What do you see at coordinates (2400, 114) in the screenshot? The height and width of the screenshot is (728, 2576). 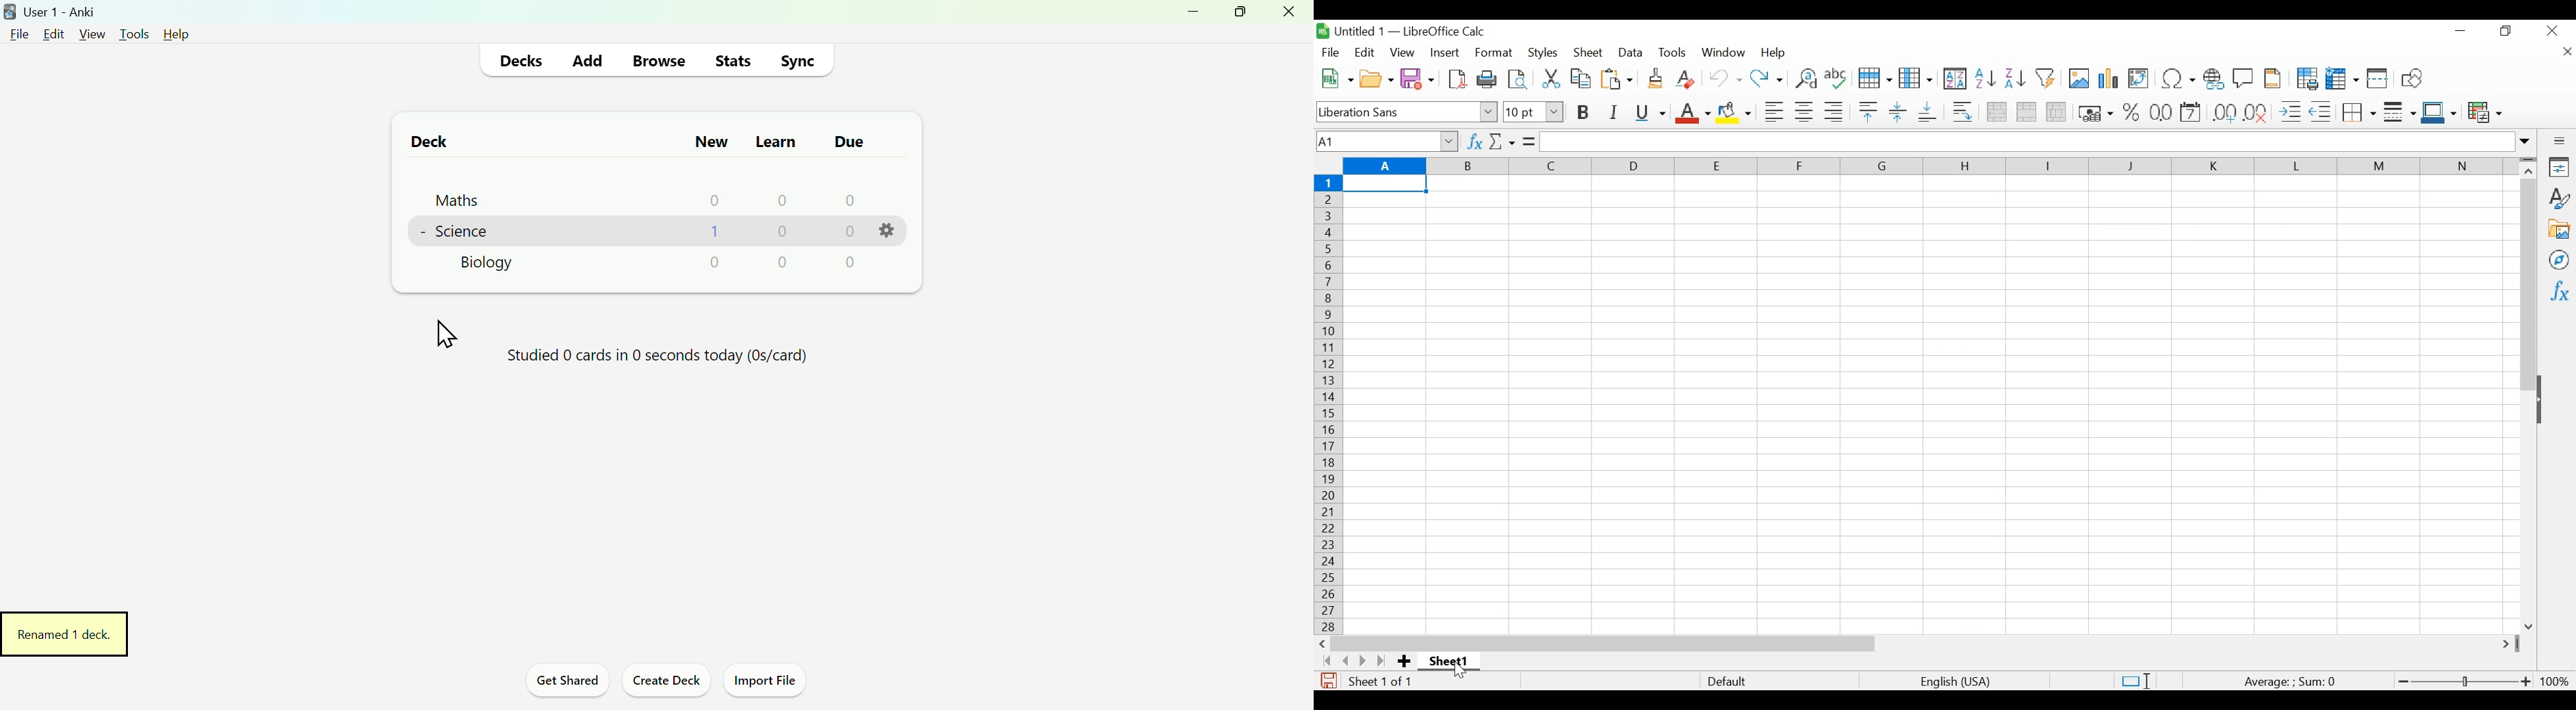 I see `Border Style` at bounding box center [2400, 114].